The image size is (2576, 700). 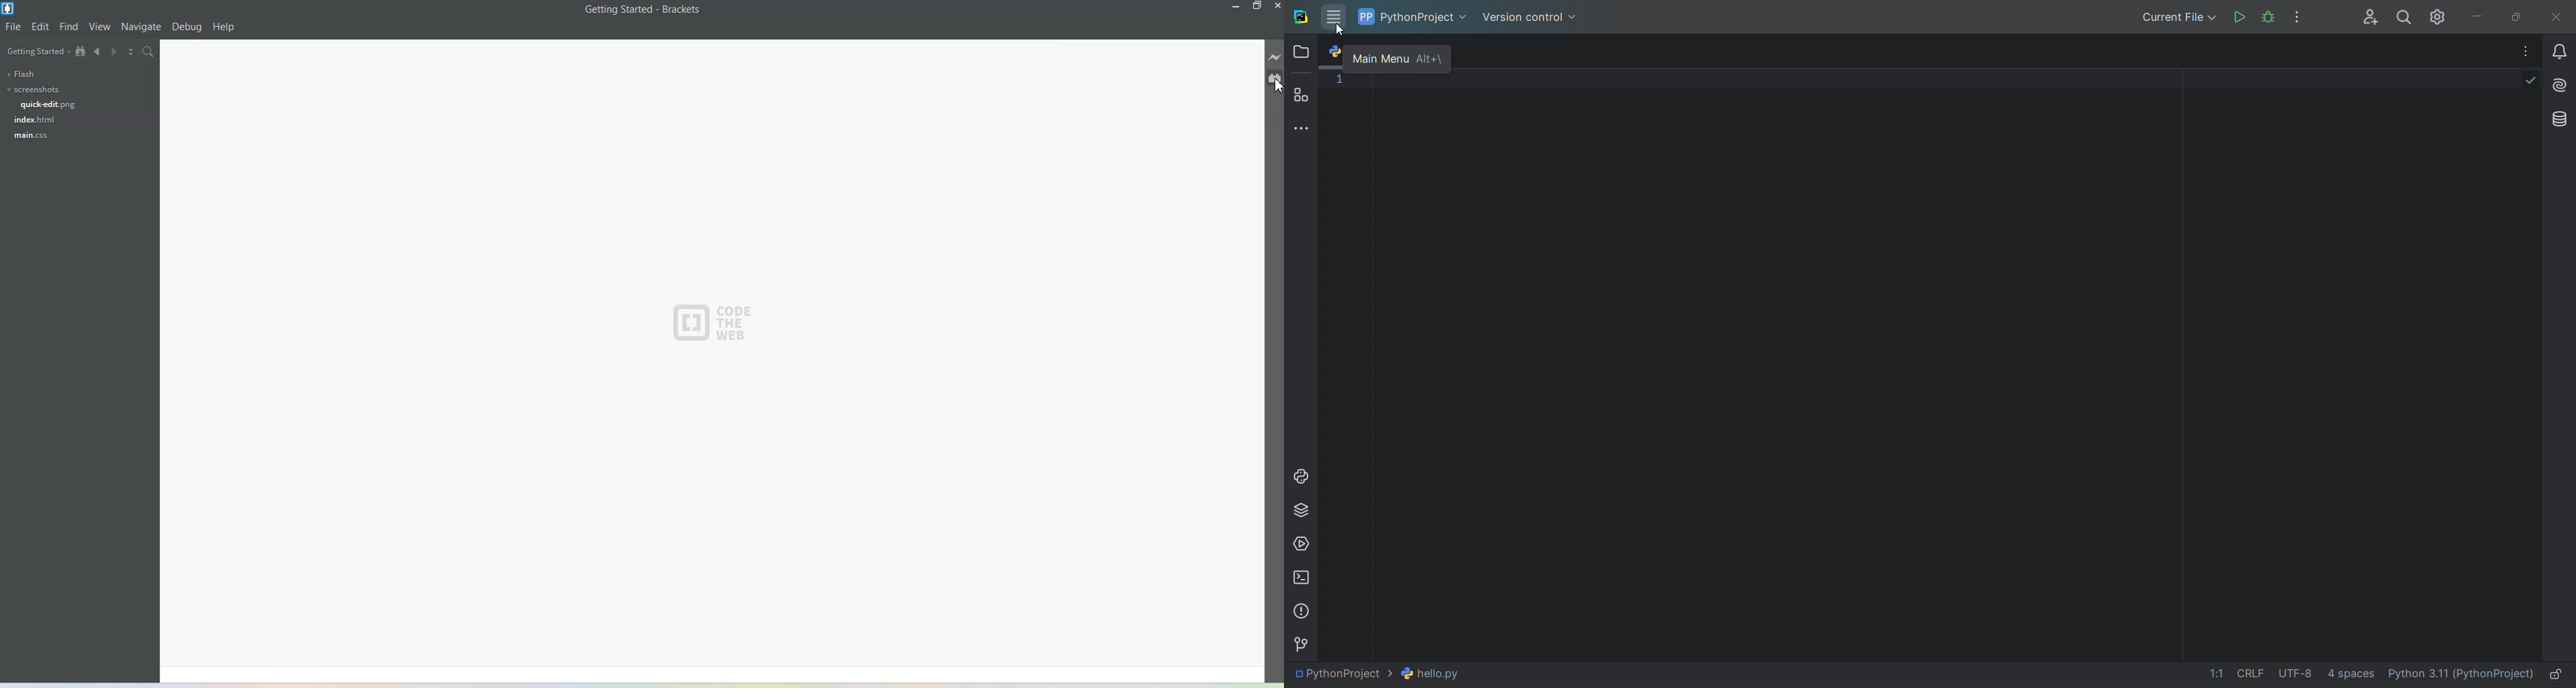 What do you see at coordinates (32, 90) in the screenshot?
I see `screenshots` at bounding box center [32, 90].